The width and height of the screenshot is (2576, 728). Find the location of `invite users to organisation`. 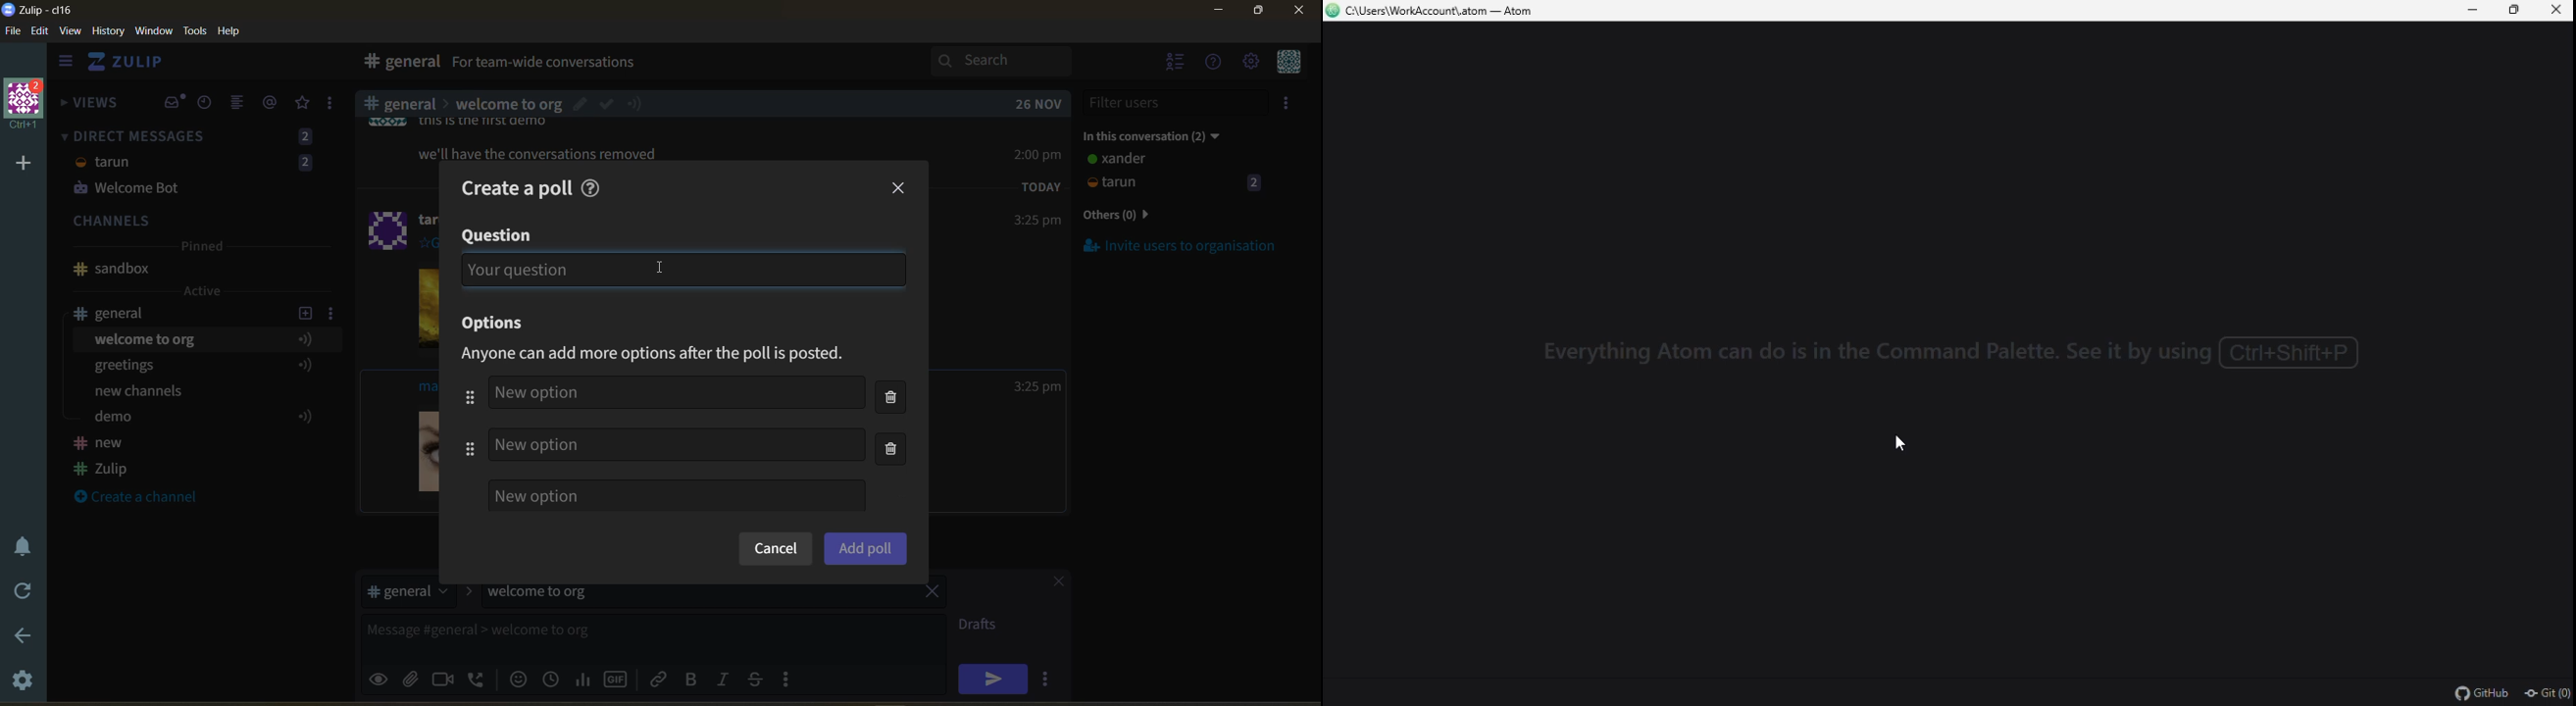

invite users to organisation is located at coordinates (1289, 105).